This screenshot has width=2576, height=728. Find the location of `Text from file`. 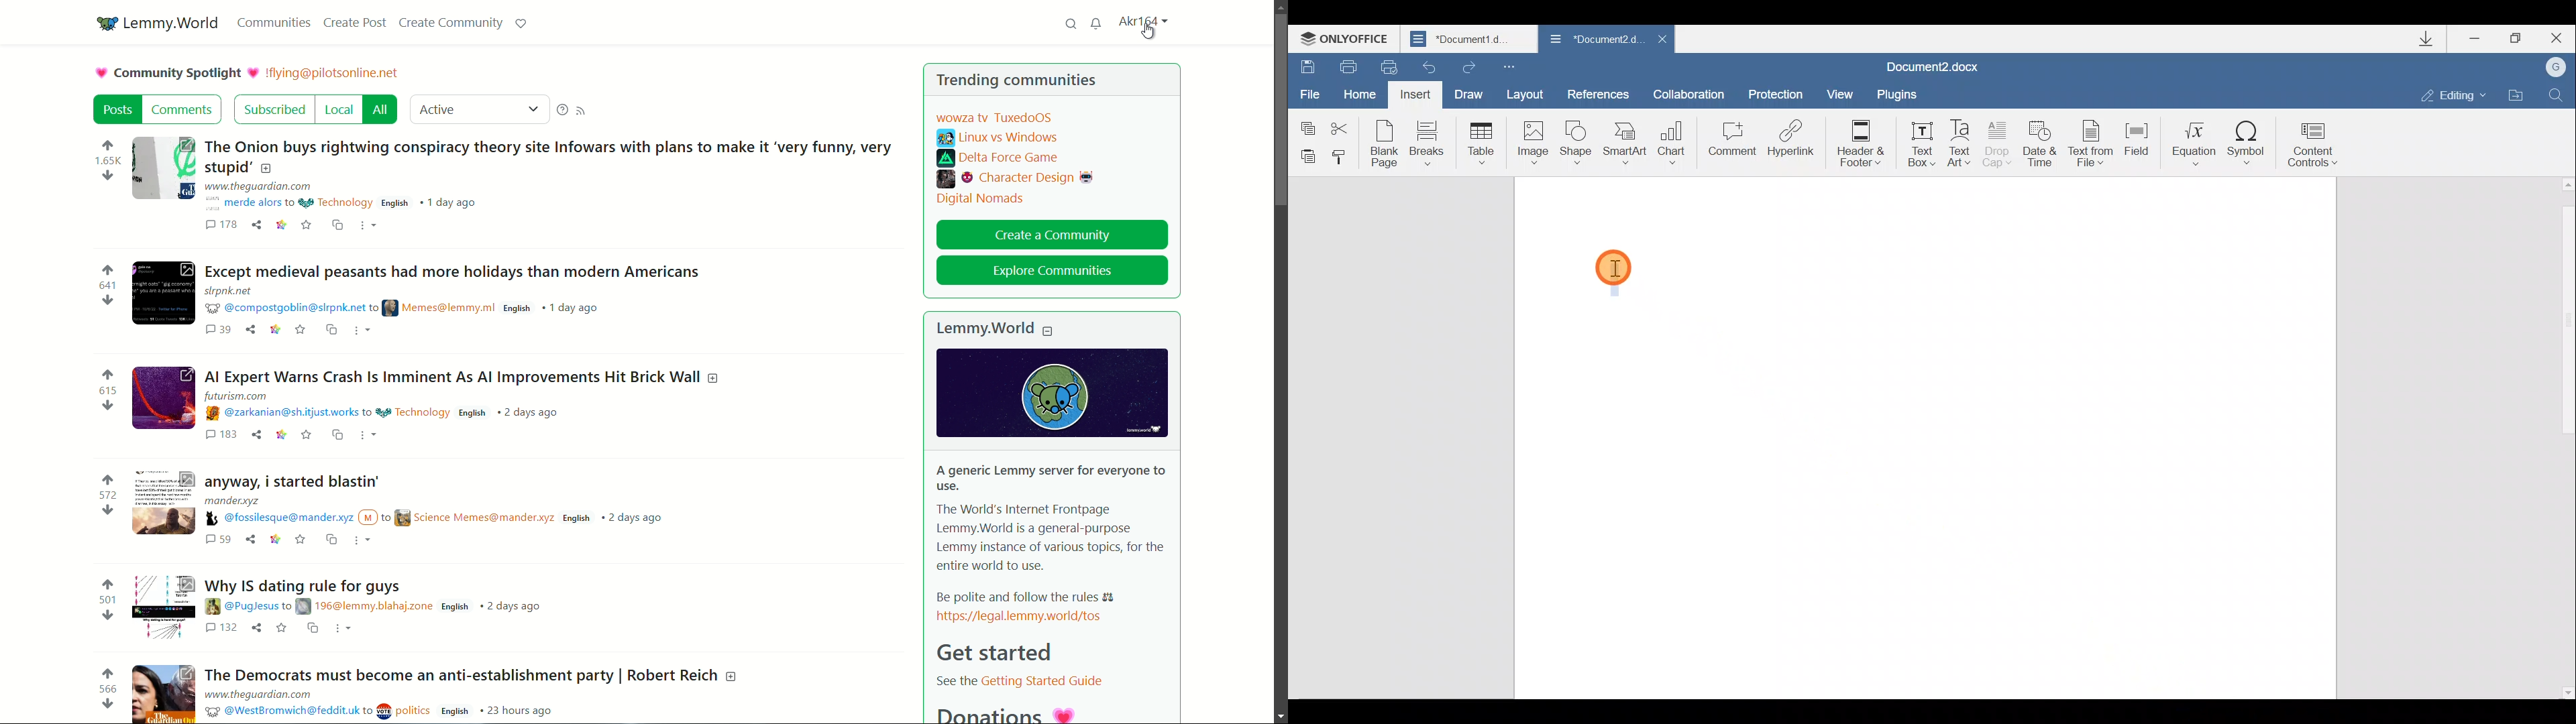

Text from file is located at coordinates (2092, 145).